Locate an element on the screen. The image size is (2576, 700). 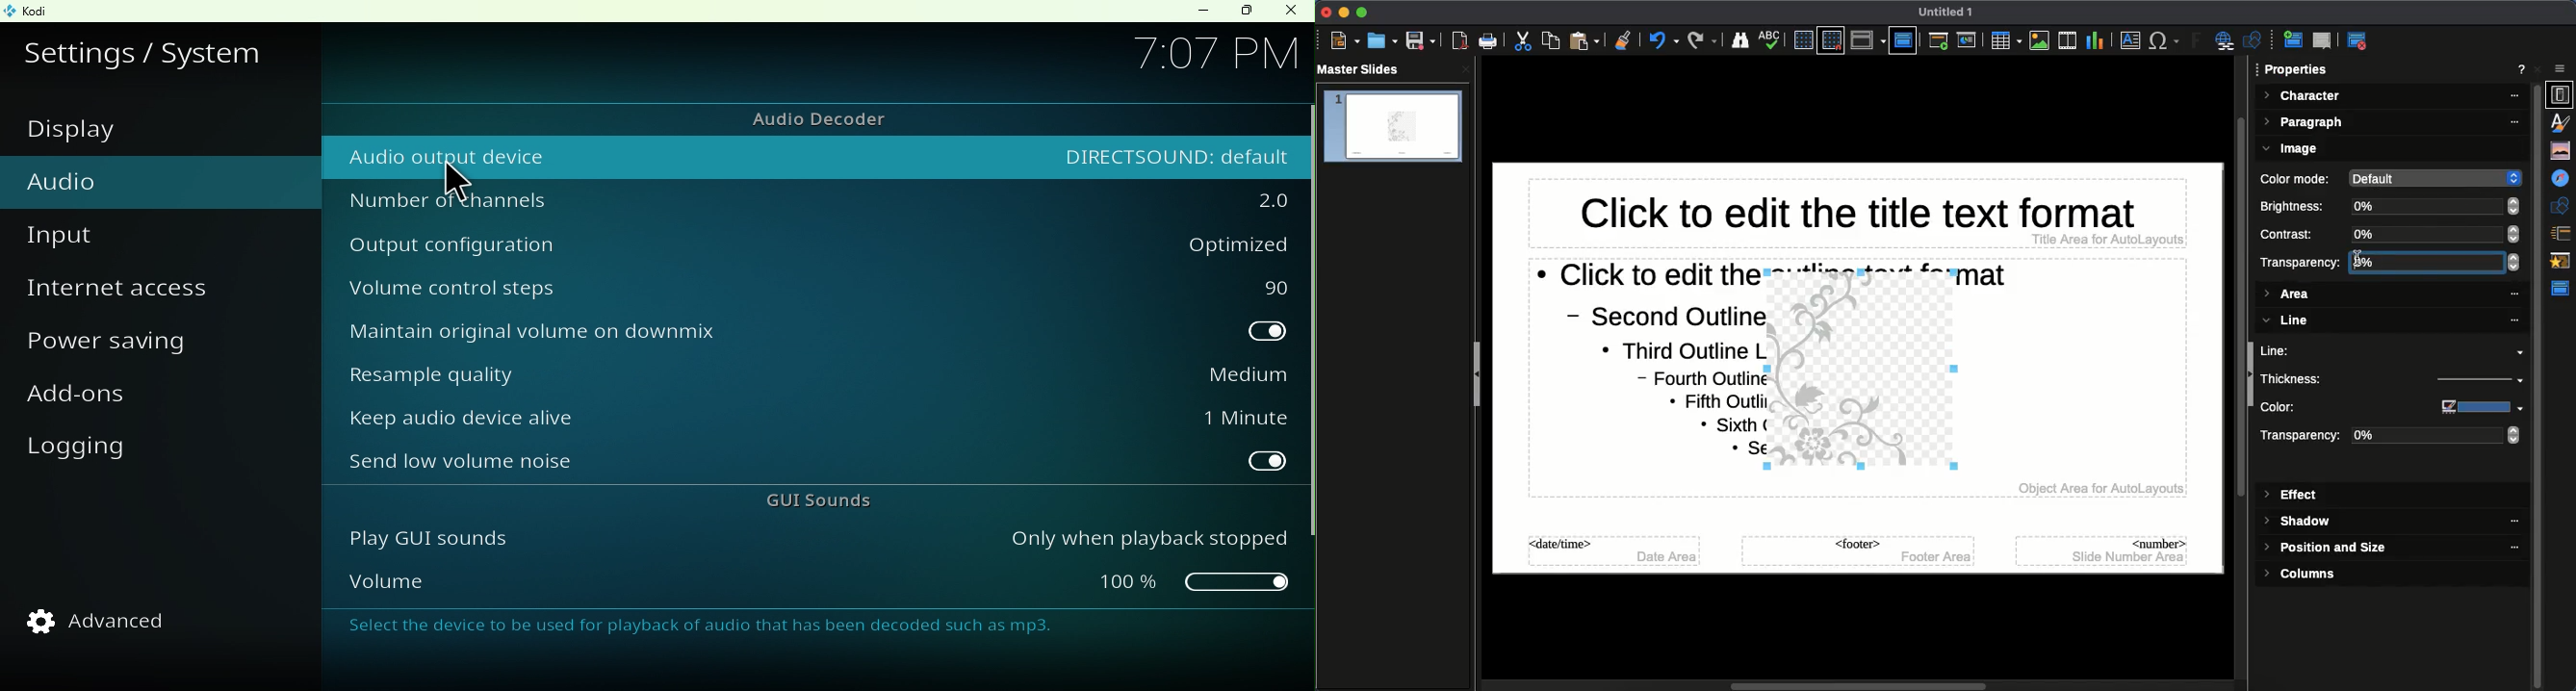
Input is located at coordinates (65, 235).